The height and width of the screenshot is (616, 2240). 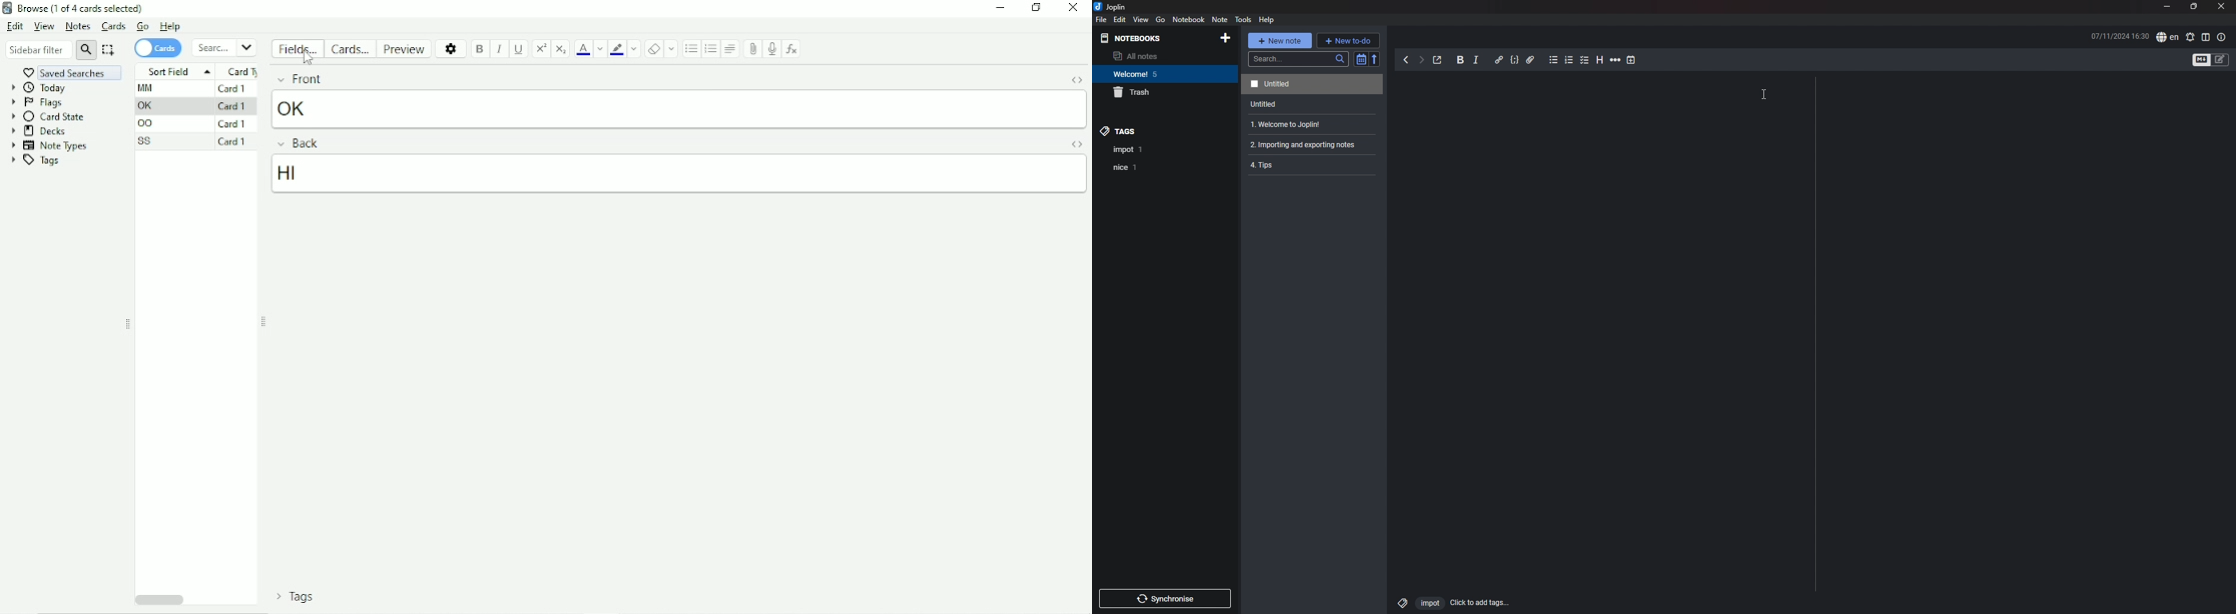 I want to click on tag, so click(x=1128, y=150).